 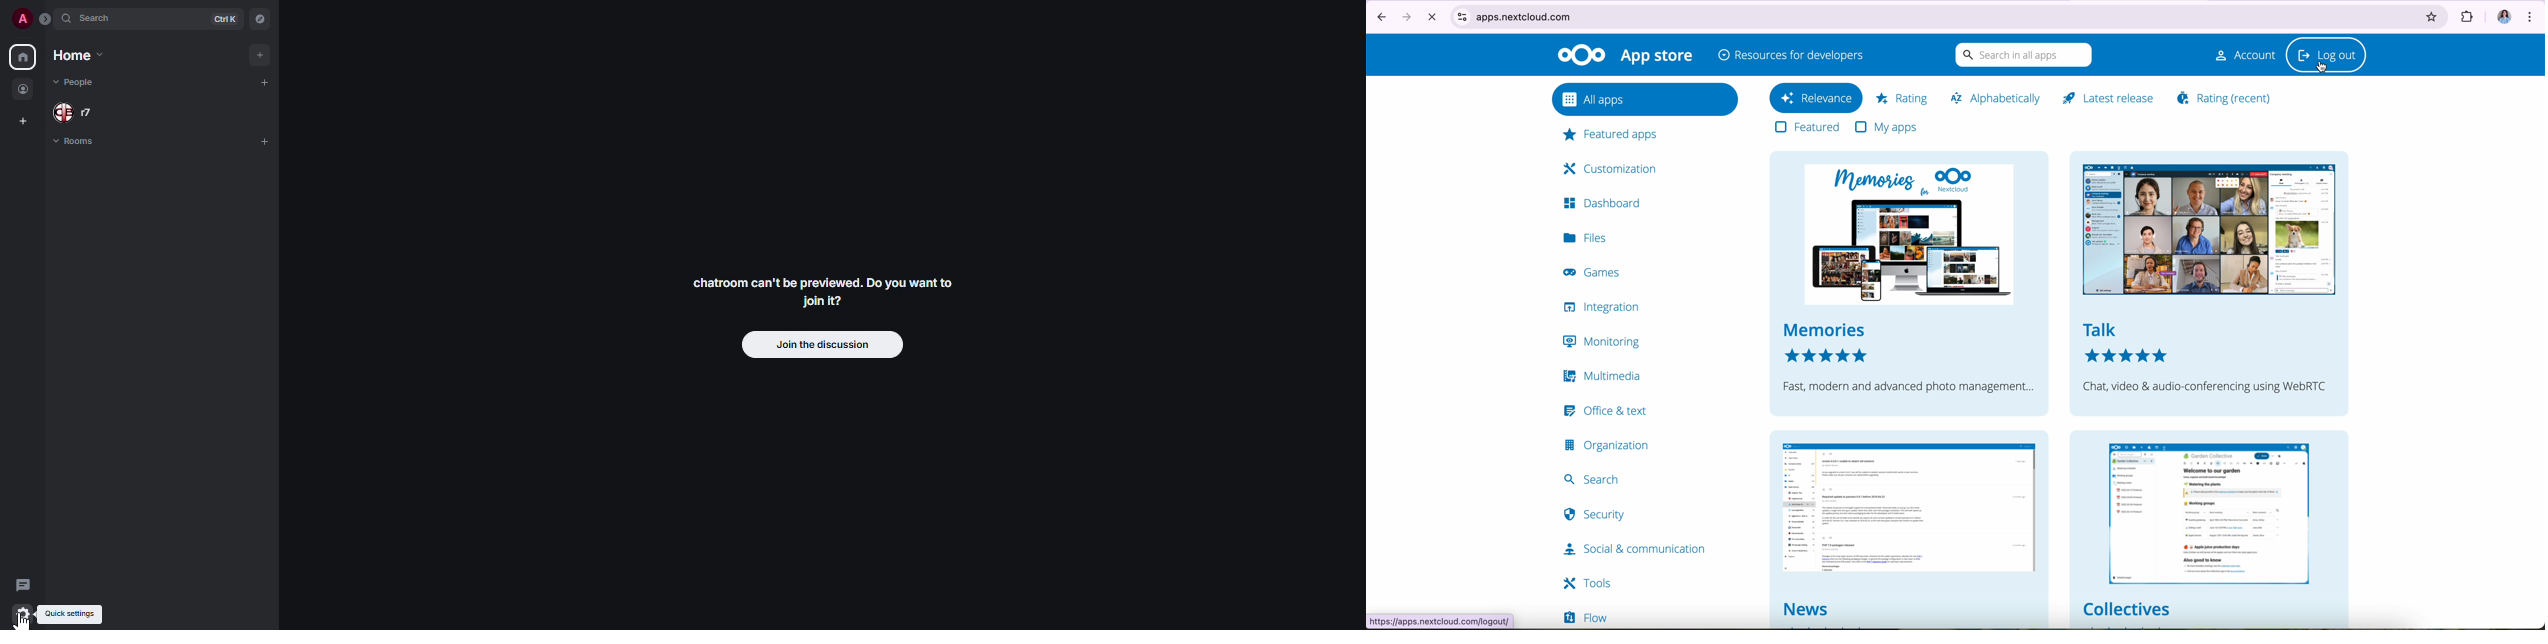 I want to click on multimedia, so click(x=1602, y=375).